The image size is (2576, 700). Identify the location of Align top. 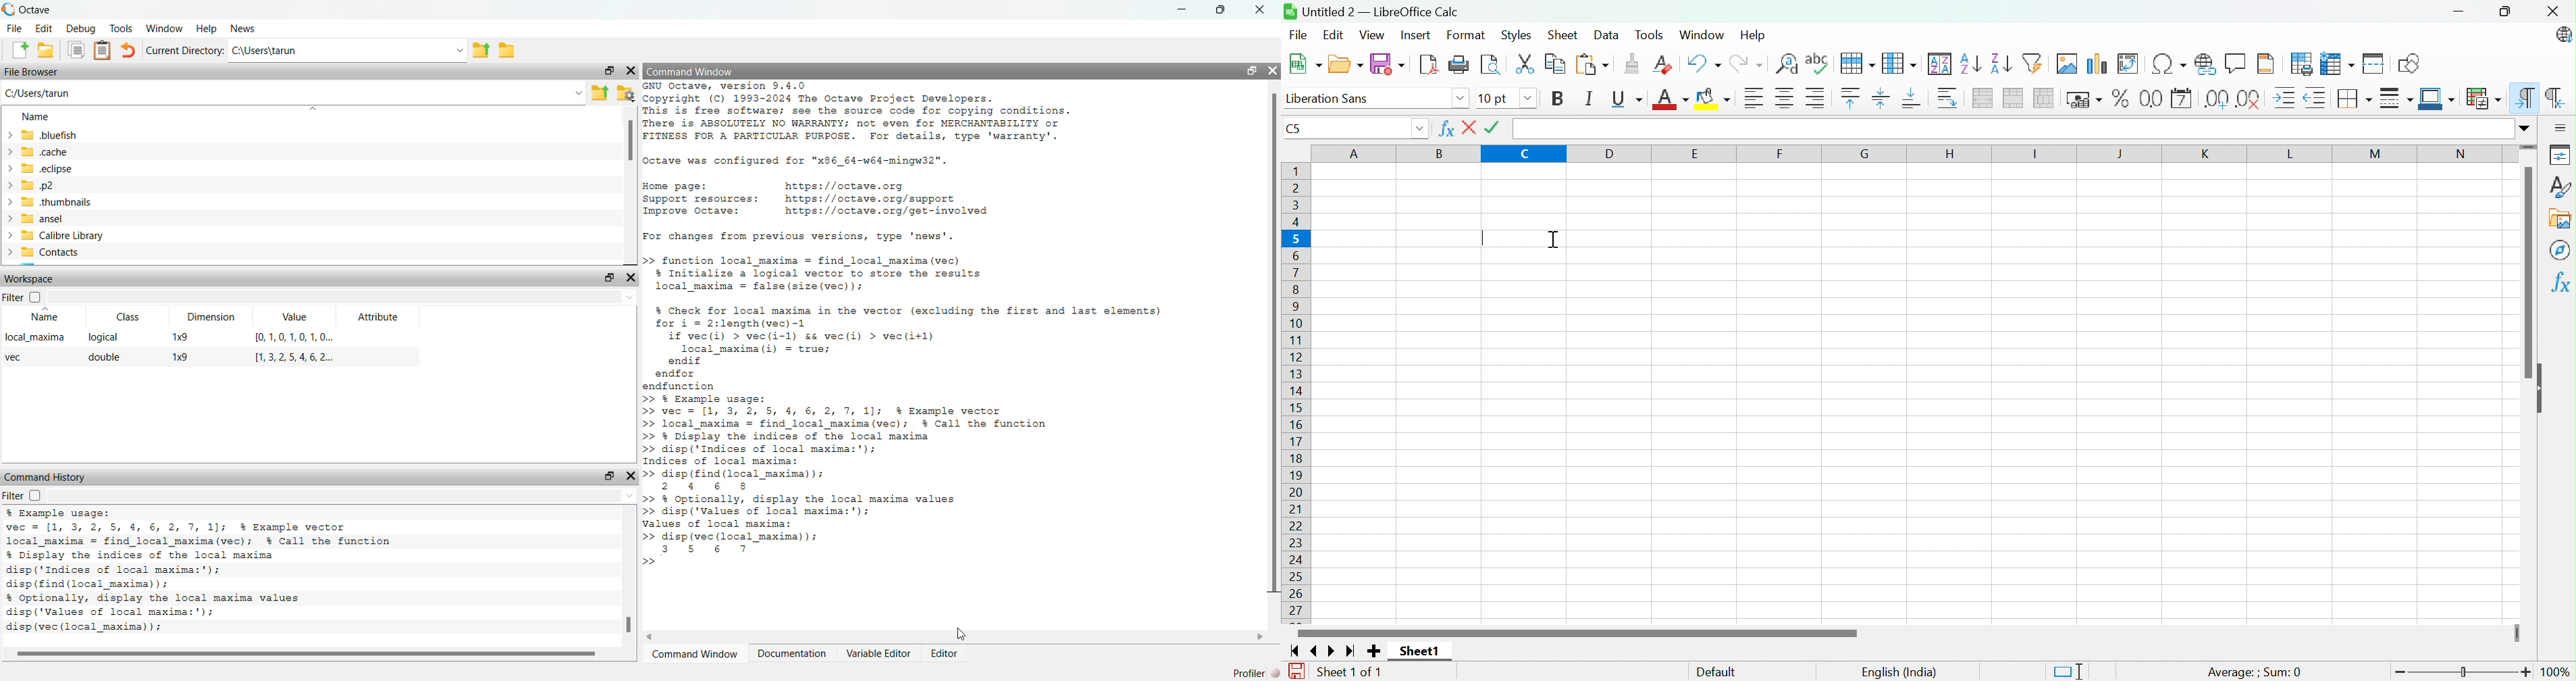
(1851, 99).